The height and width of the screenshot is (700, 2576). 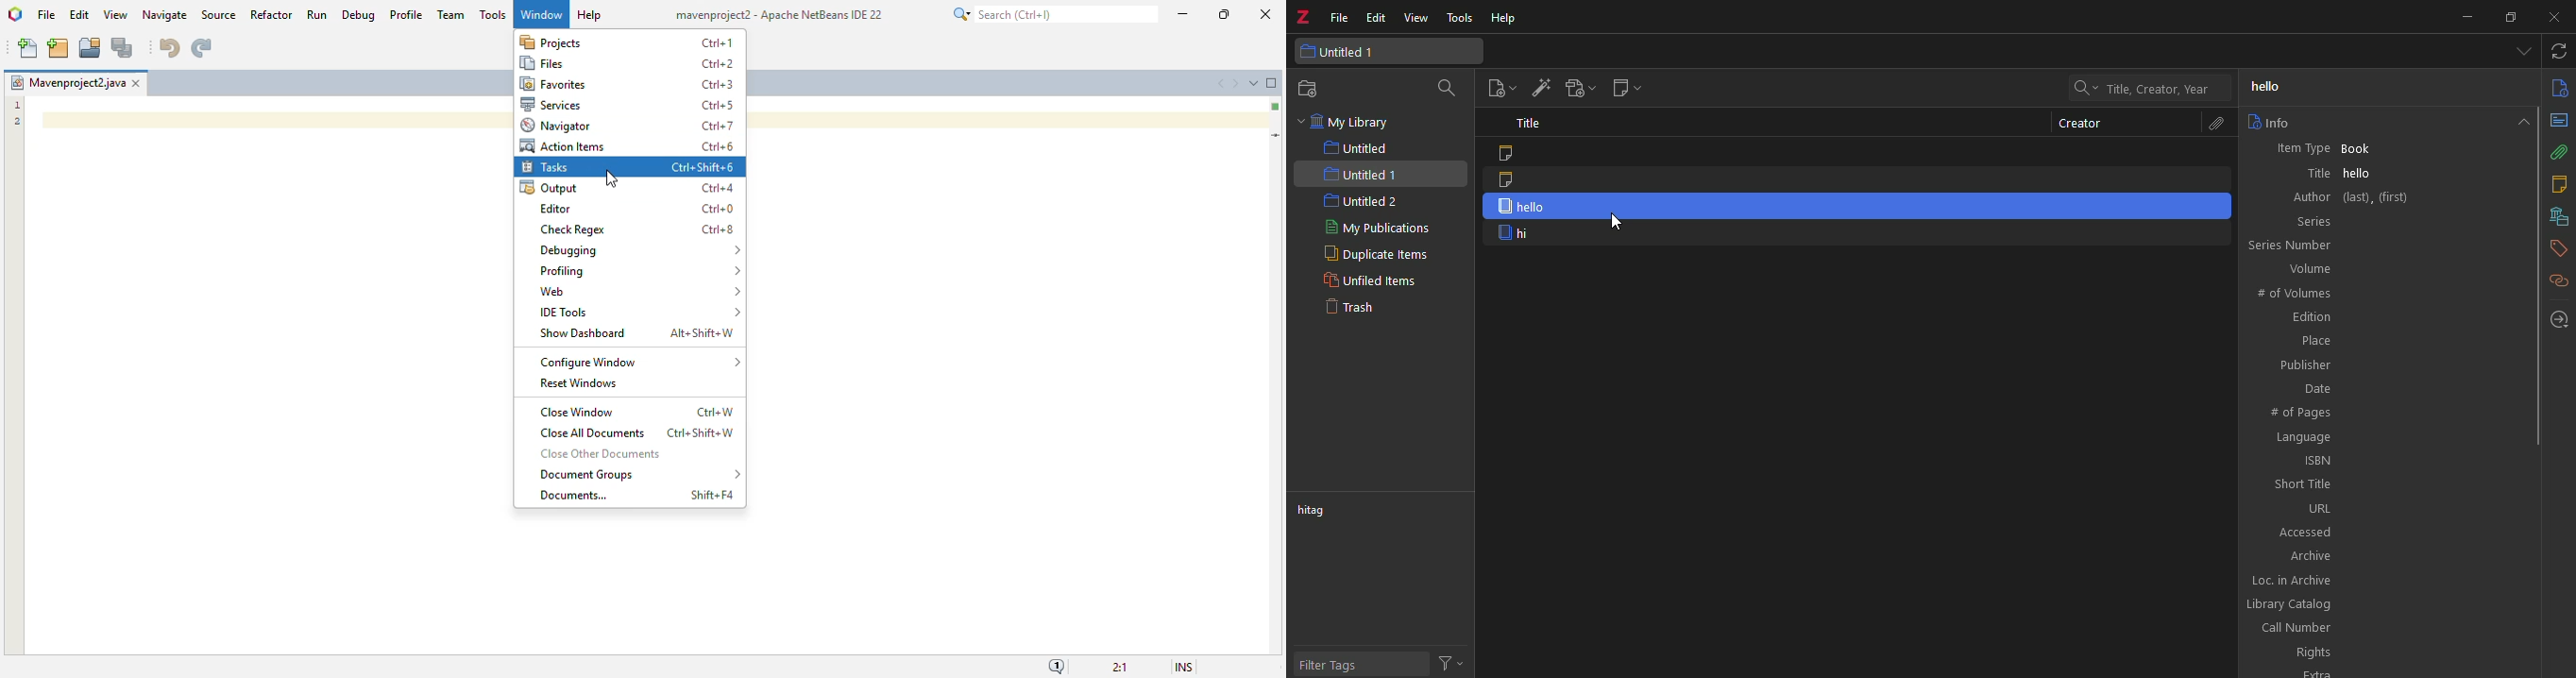 I want to click on add attach, so click(x=1581, y=87).